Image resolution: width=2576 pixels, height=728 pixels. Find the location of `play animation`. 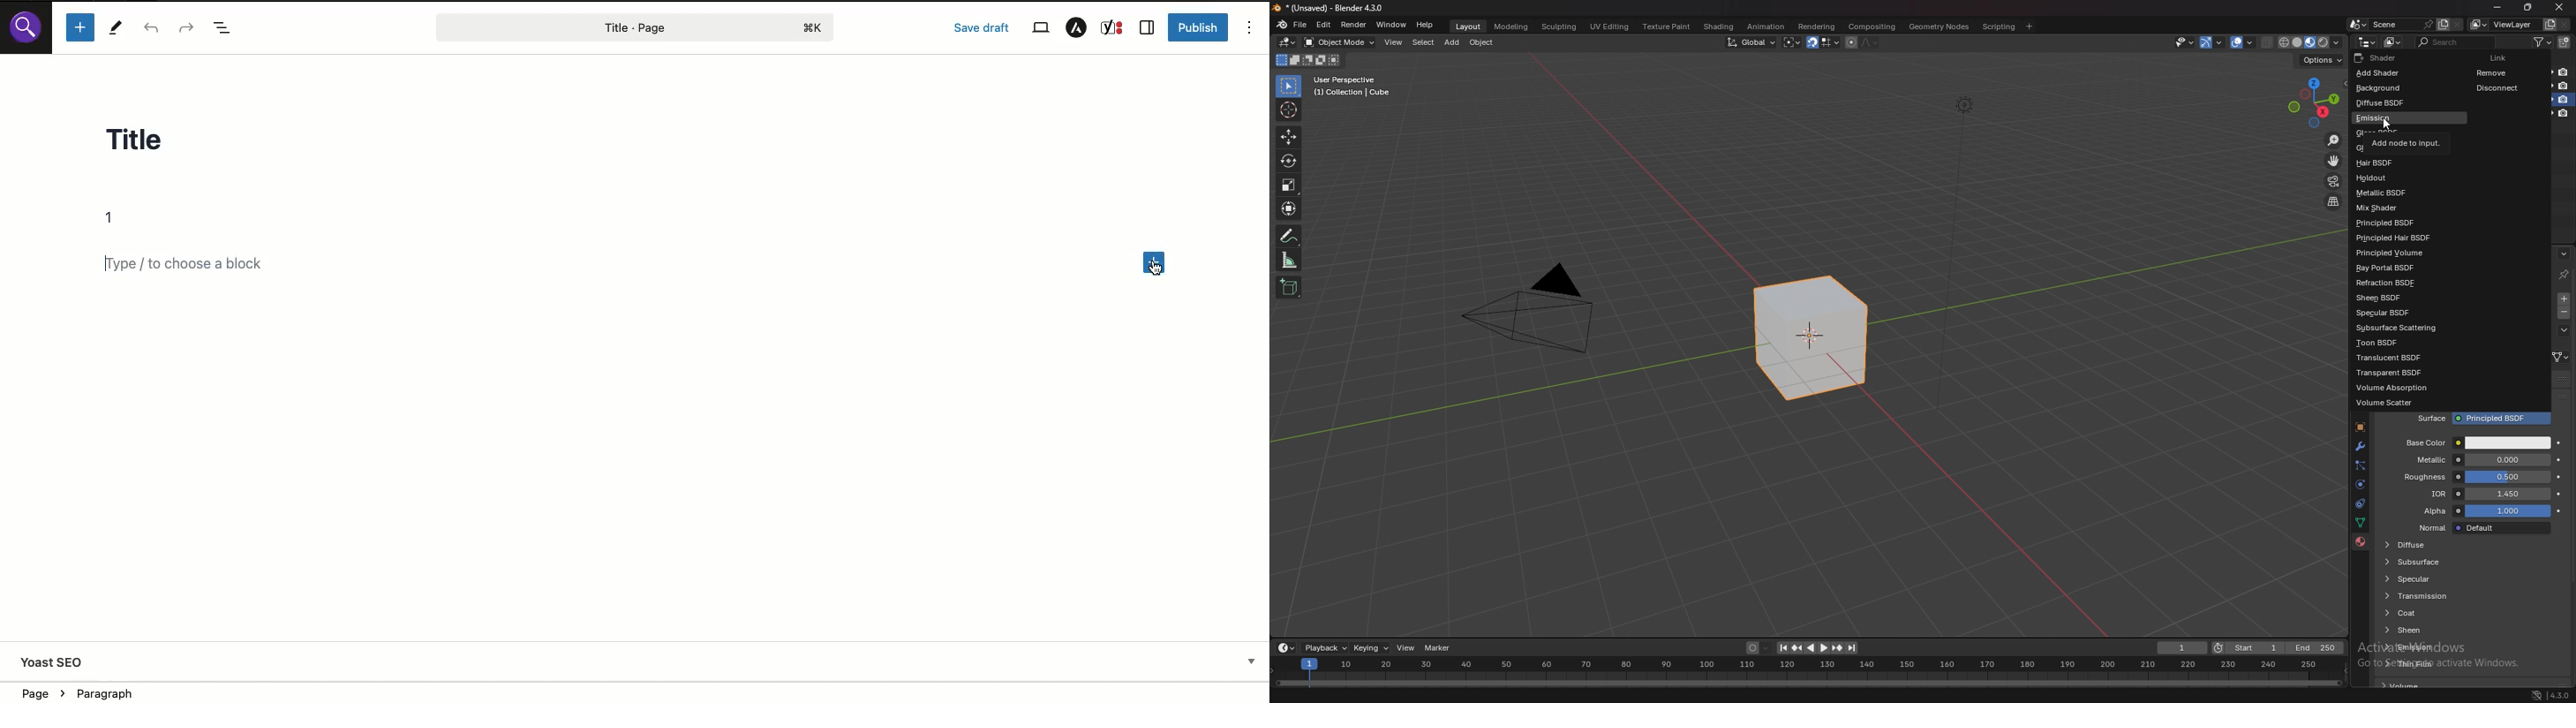

play animation is located at coordinates (1817, 648).